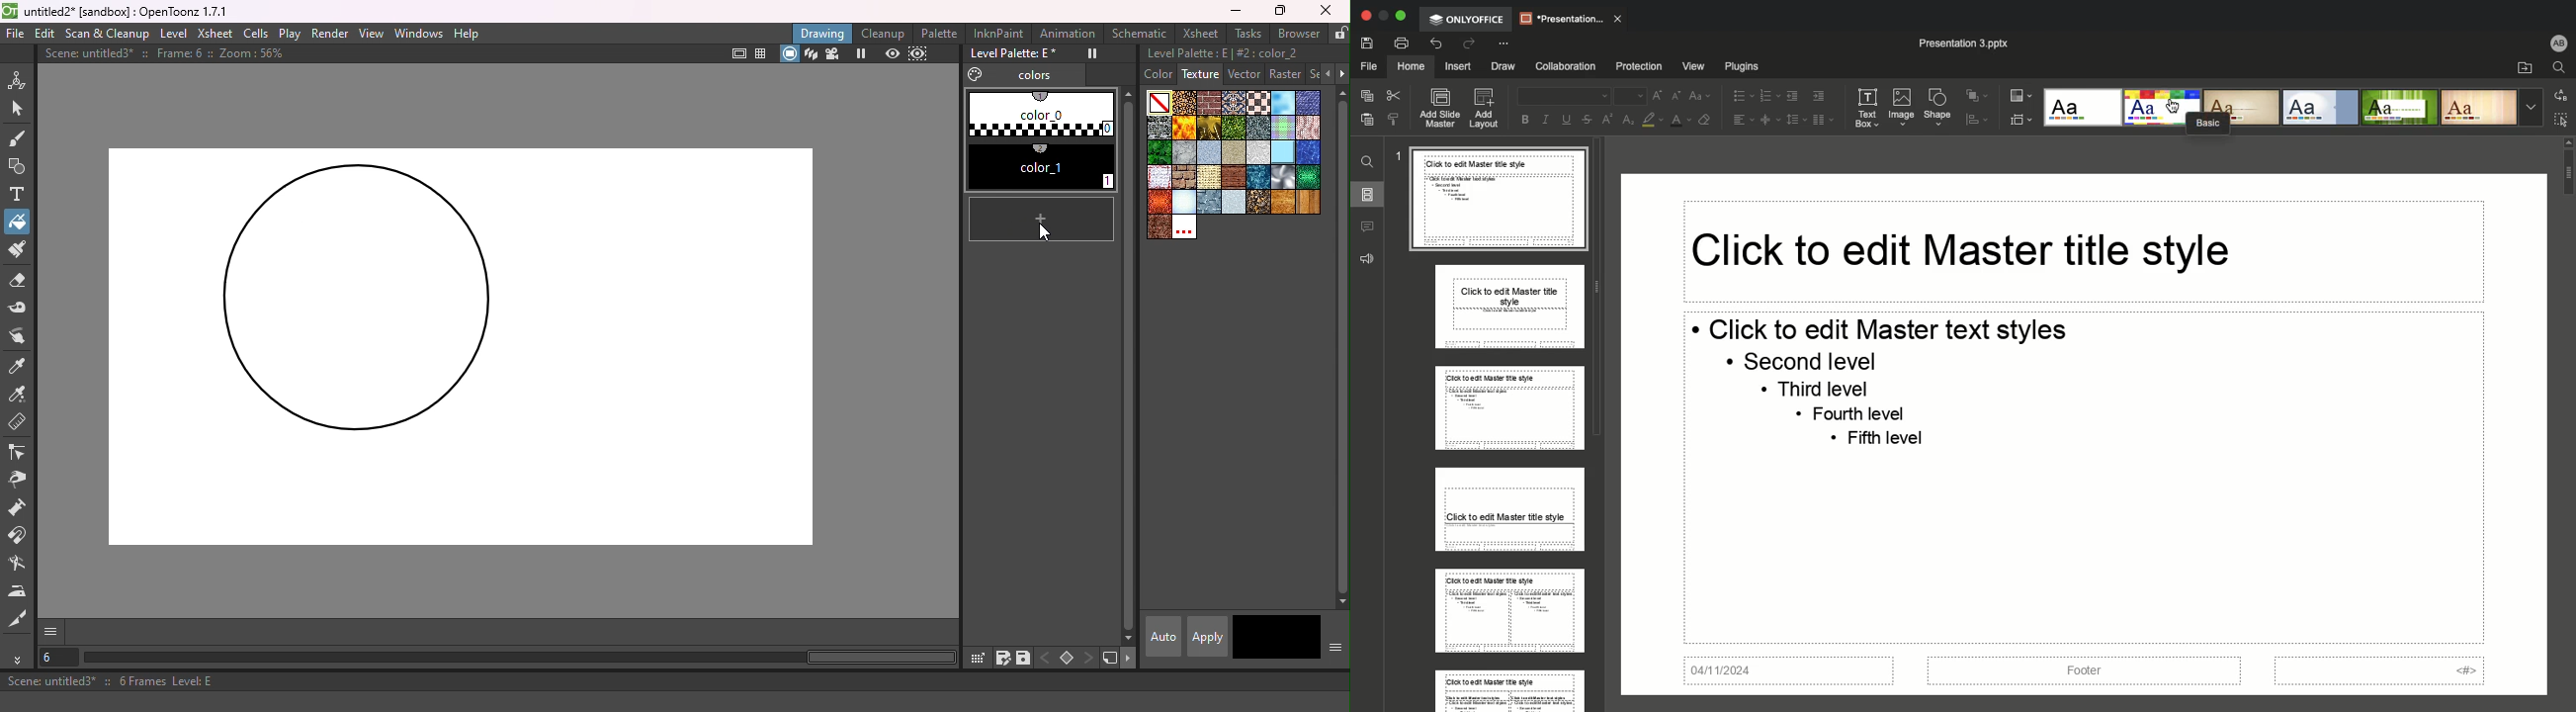 The image size is (2576, 728). Describe the element at coordinates (1748, 66) in the screenshot. I see `Plugins` at that location.